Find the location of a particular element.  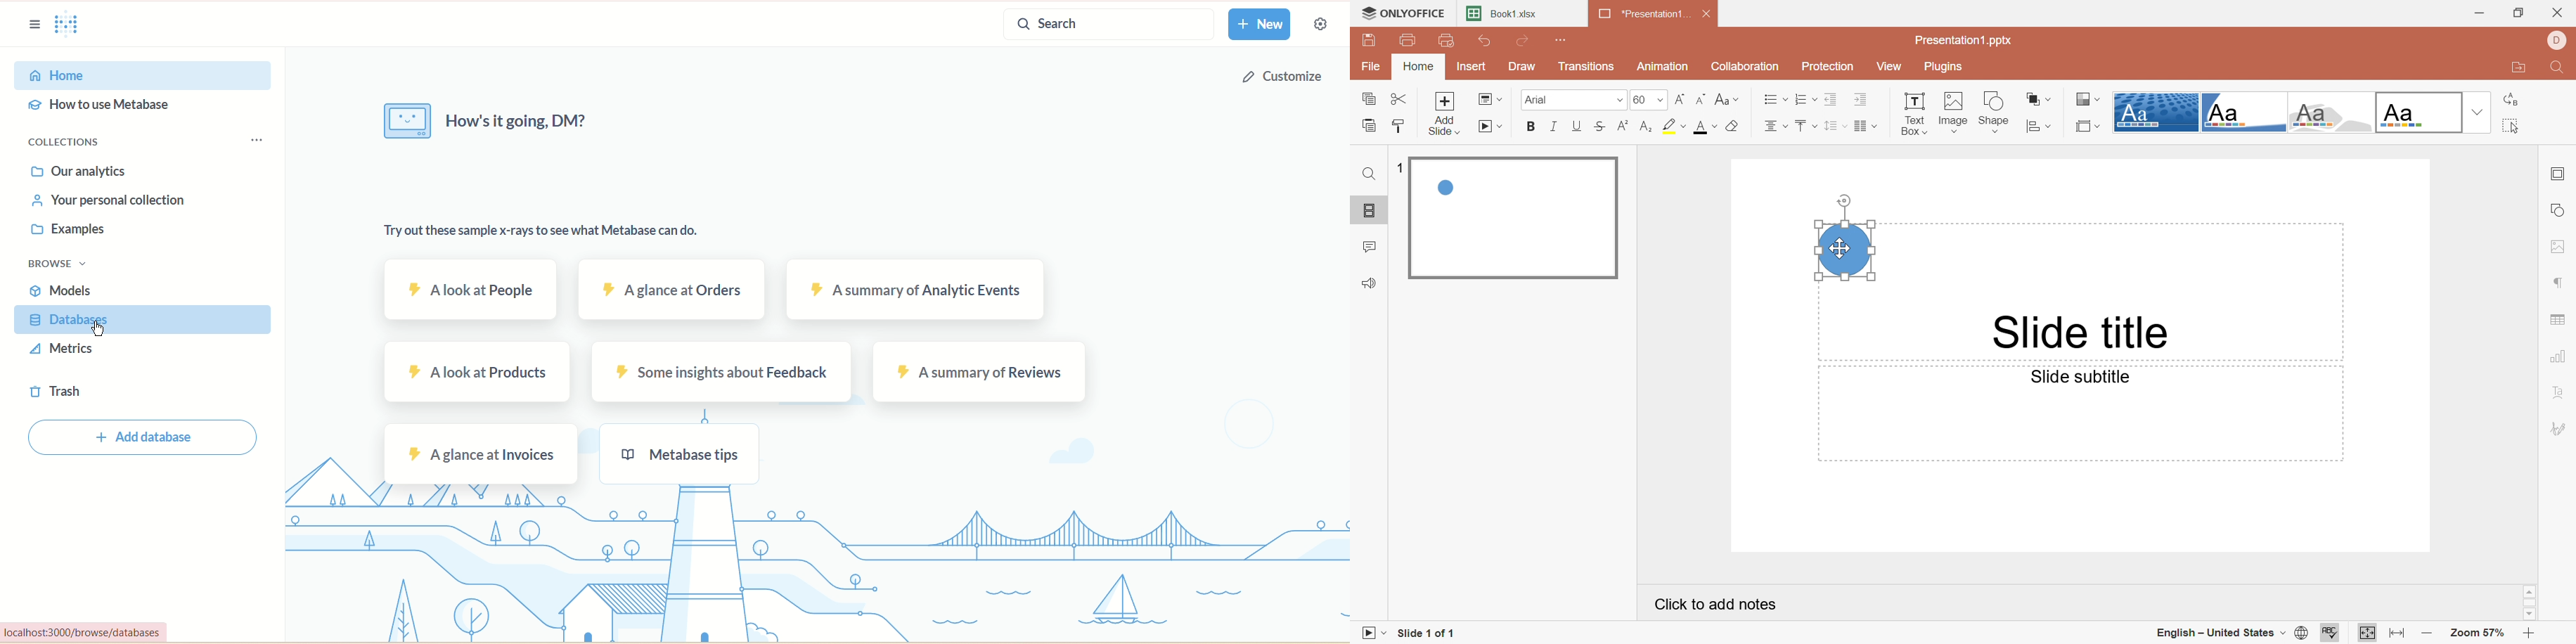

Zoom in is located at coordinates (2531, 634).